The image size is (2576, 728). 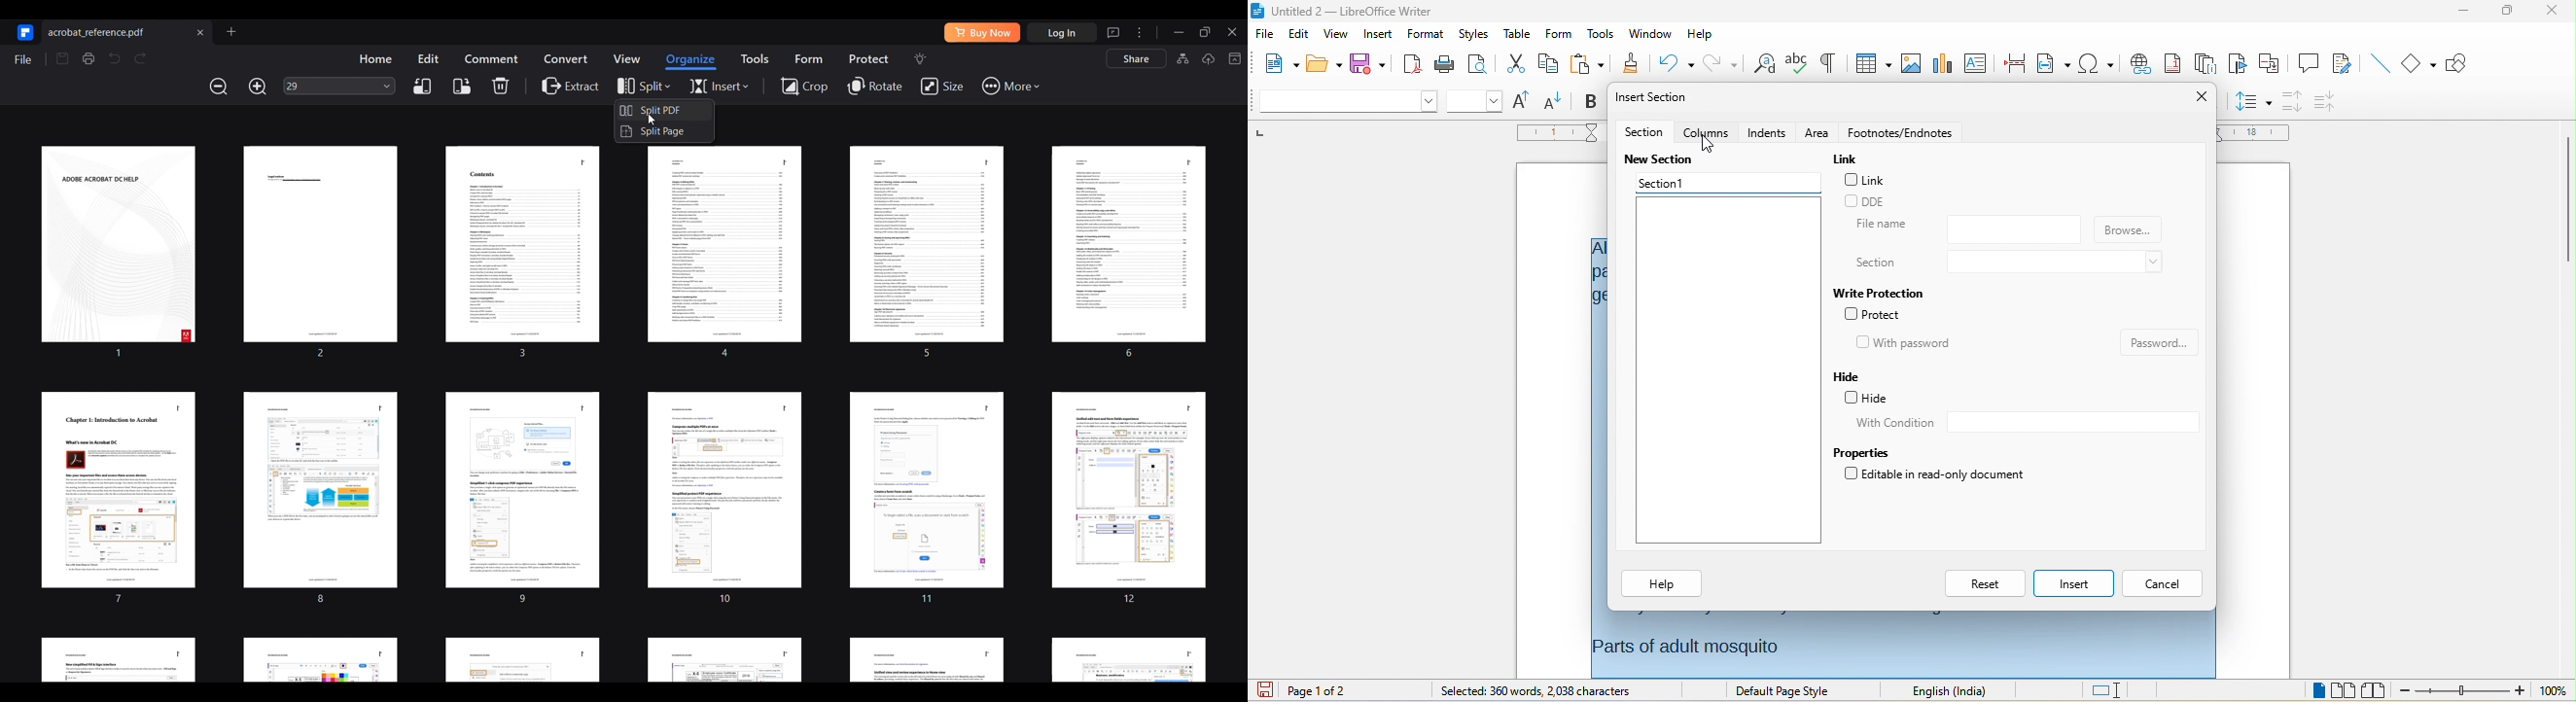 I want to click on view, so click(x=1336, y=34).